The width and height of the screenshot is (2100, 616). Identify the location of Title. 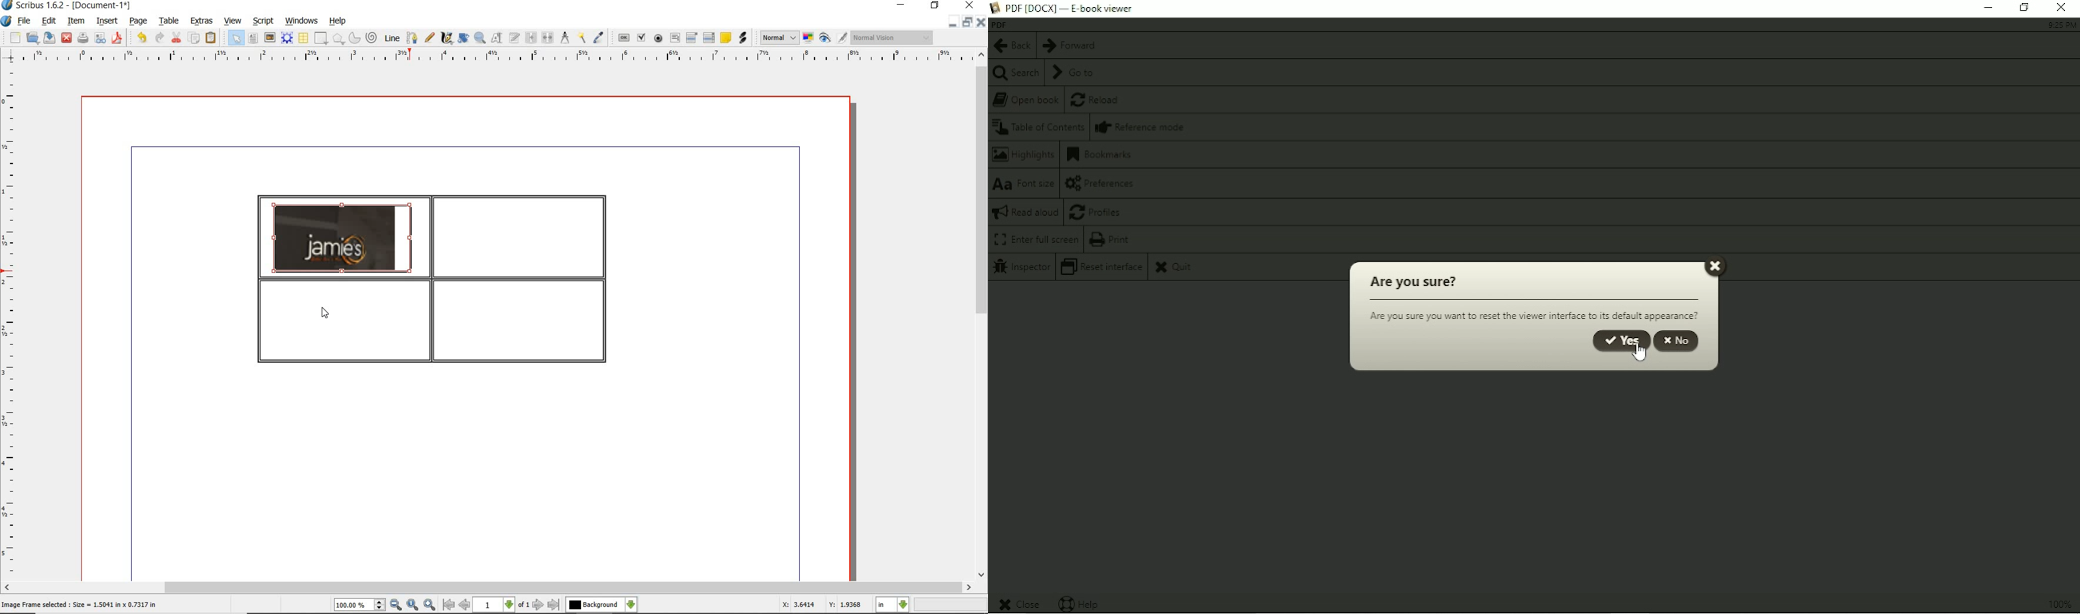
(1075, 7).